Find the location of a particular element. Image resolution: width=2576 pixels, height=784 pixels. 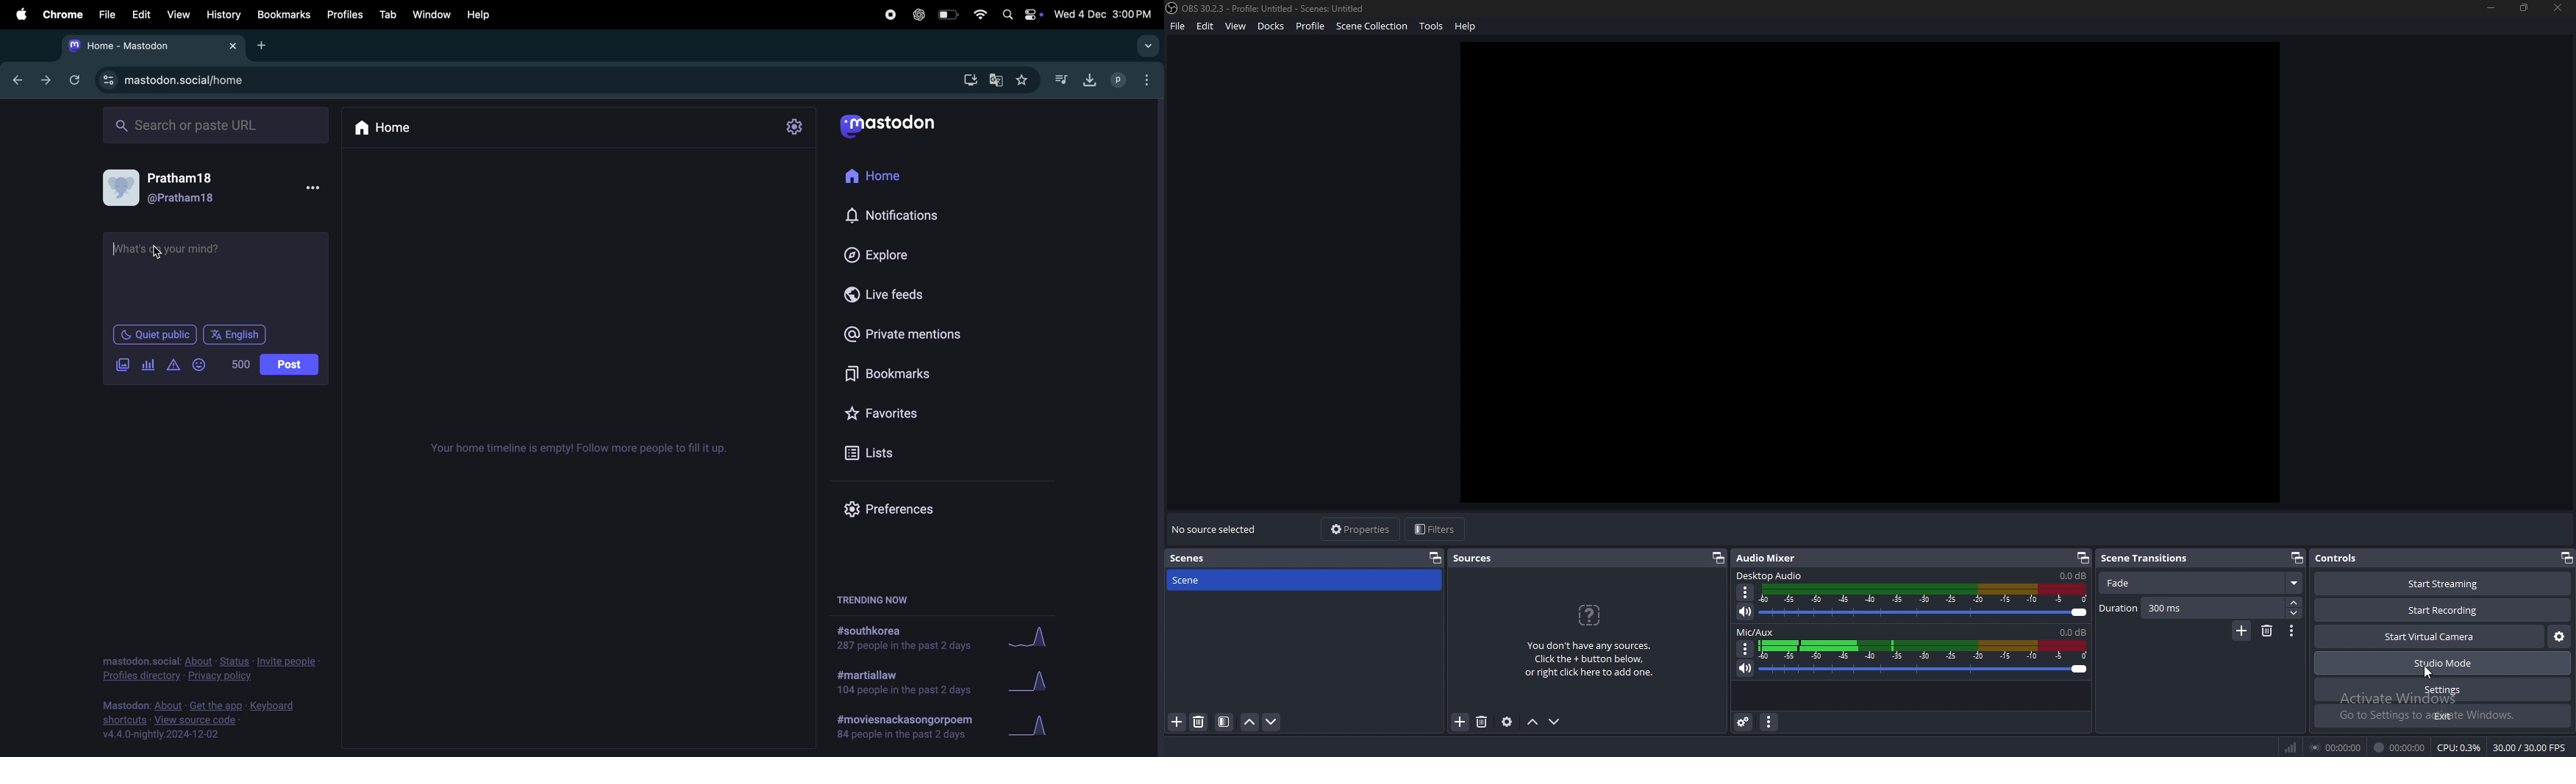

Seen transitions  is located at coordinates (2149, 557).